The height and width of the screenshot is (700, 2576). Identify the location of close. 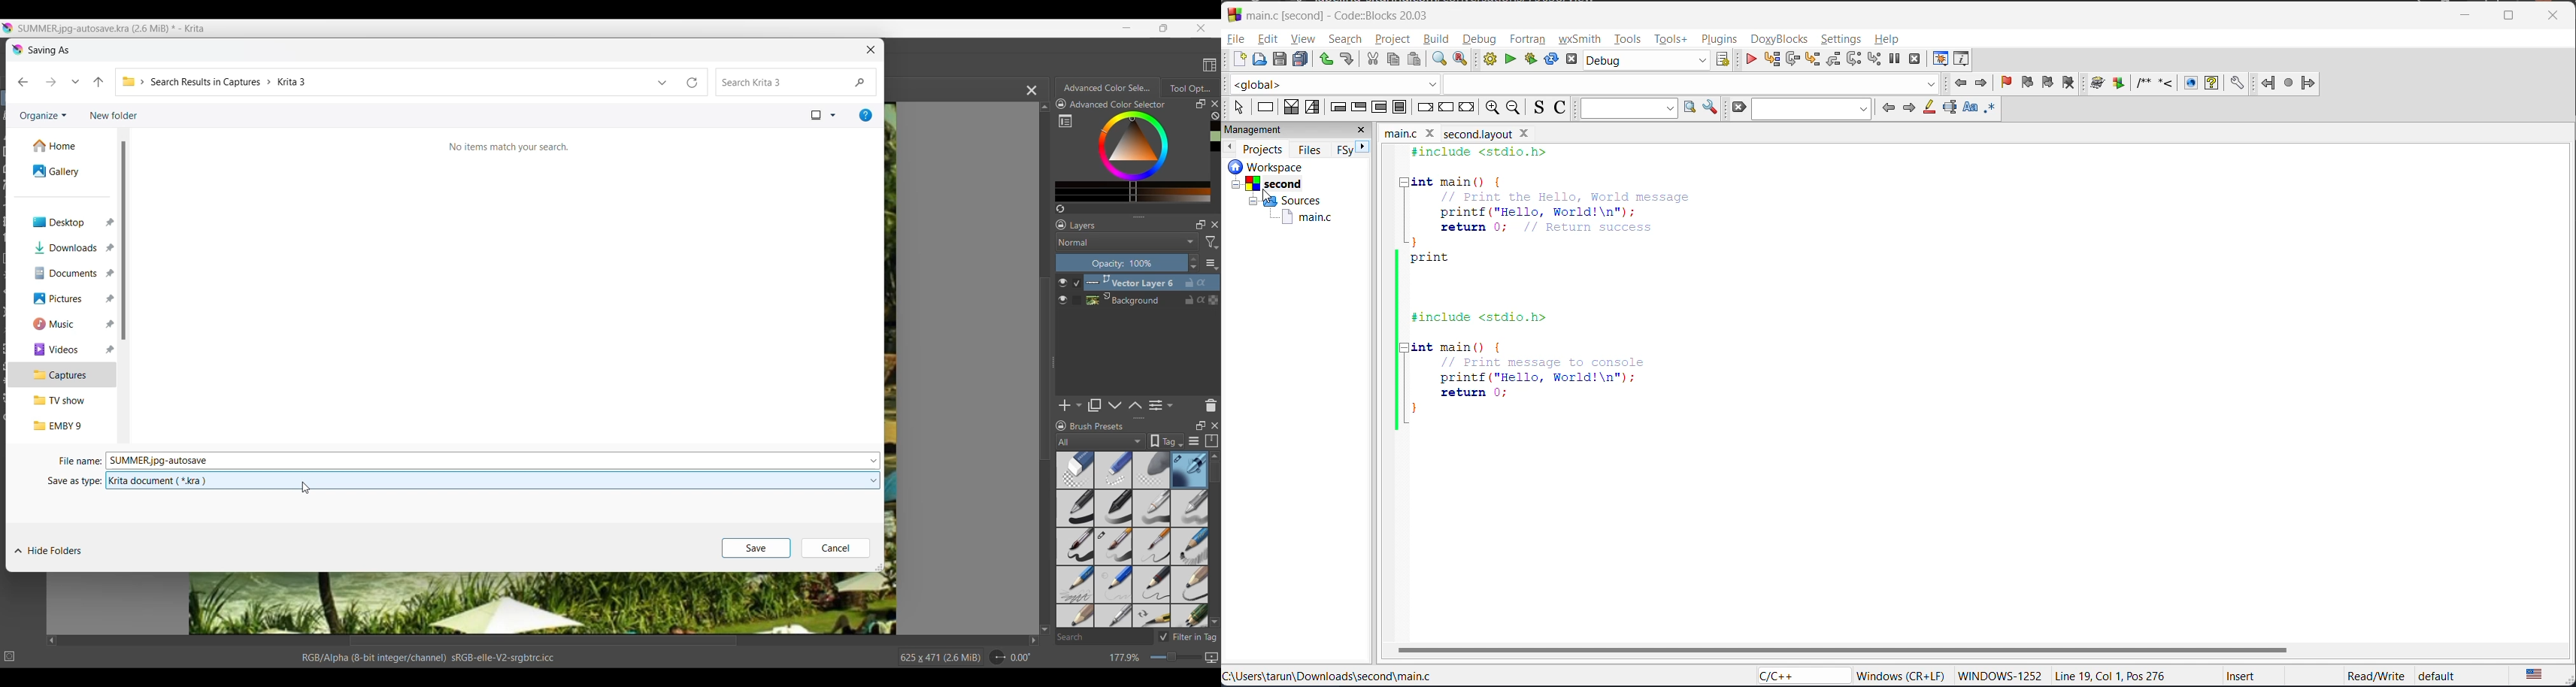
(1362, 131).